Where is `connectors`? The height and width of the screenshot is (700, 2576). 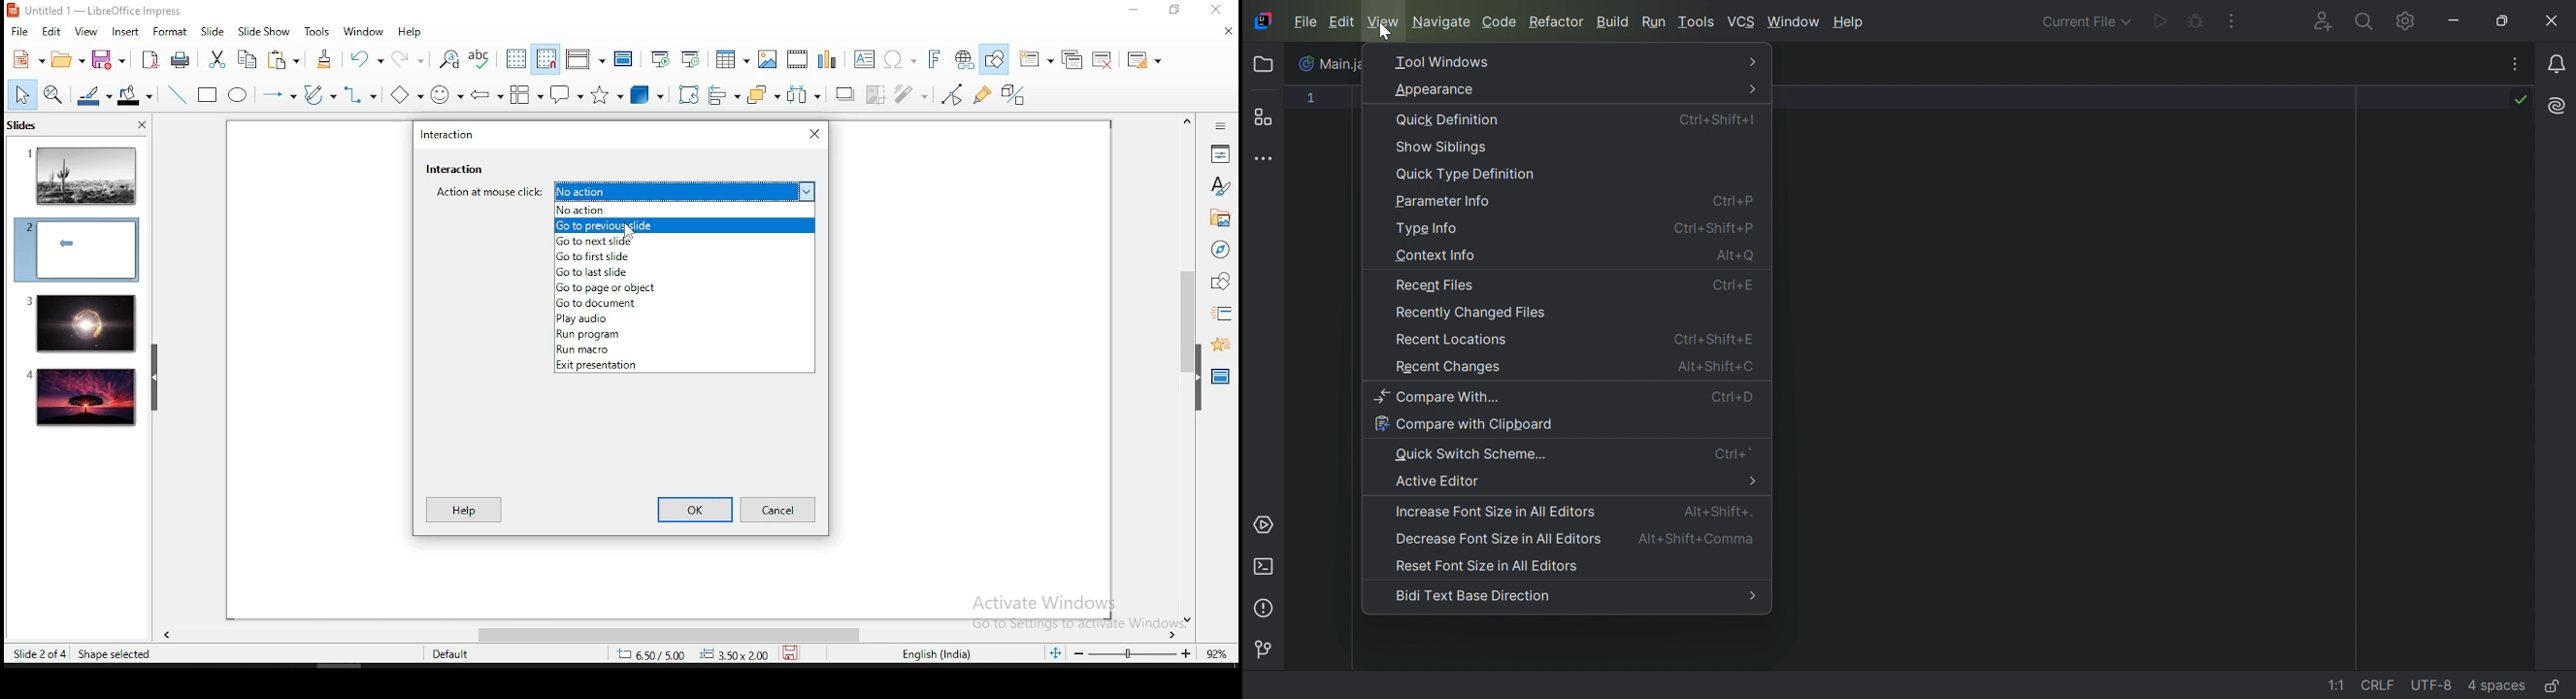
connectors is located at coordinates (358, 95).